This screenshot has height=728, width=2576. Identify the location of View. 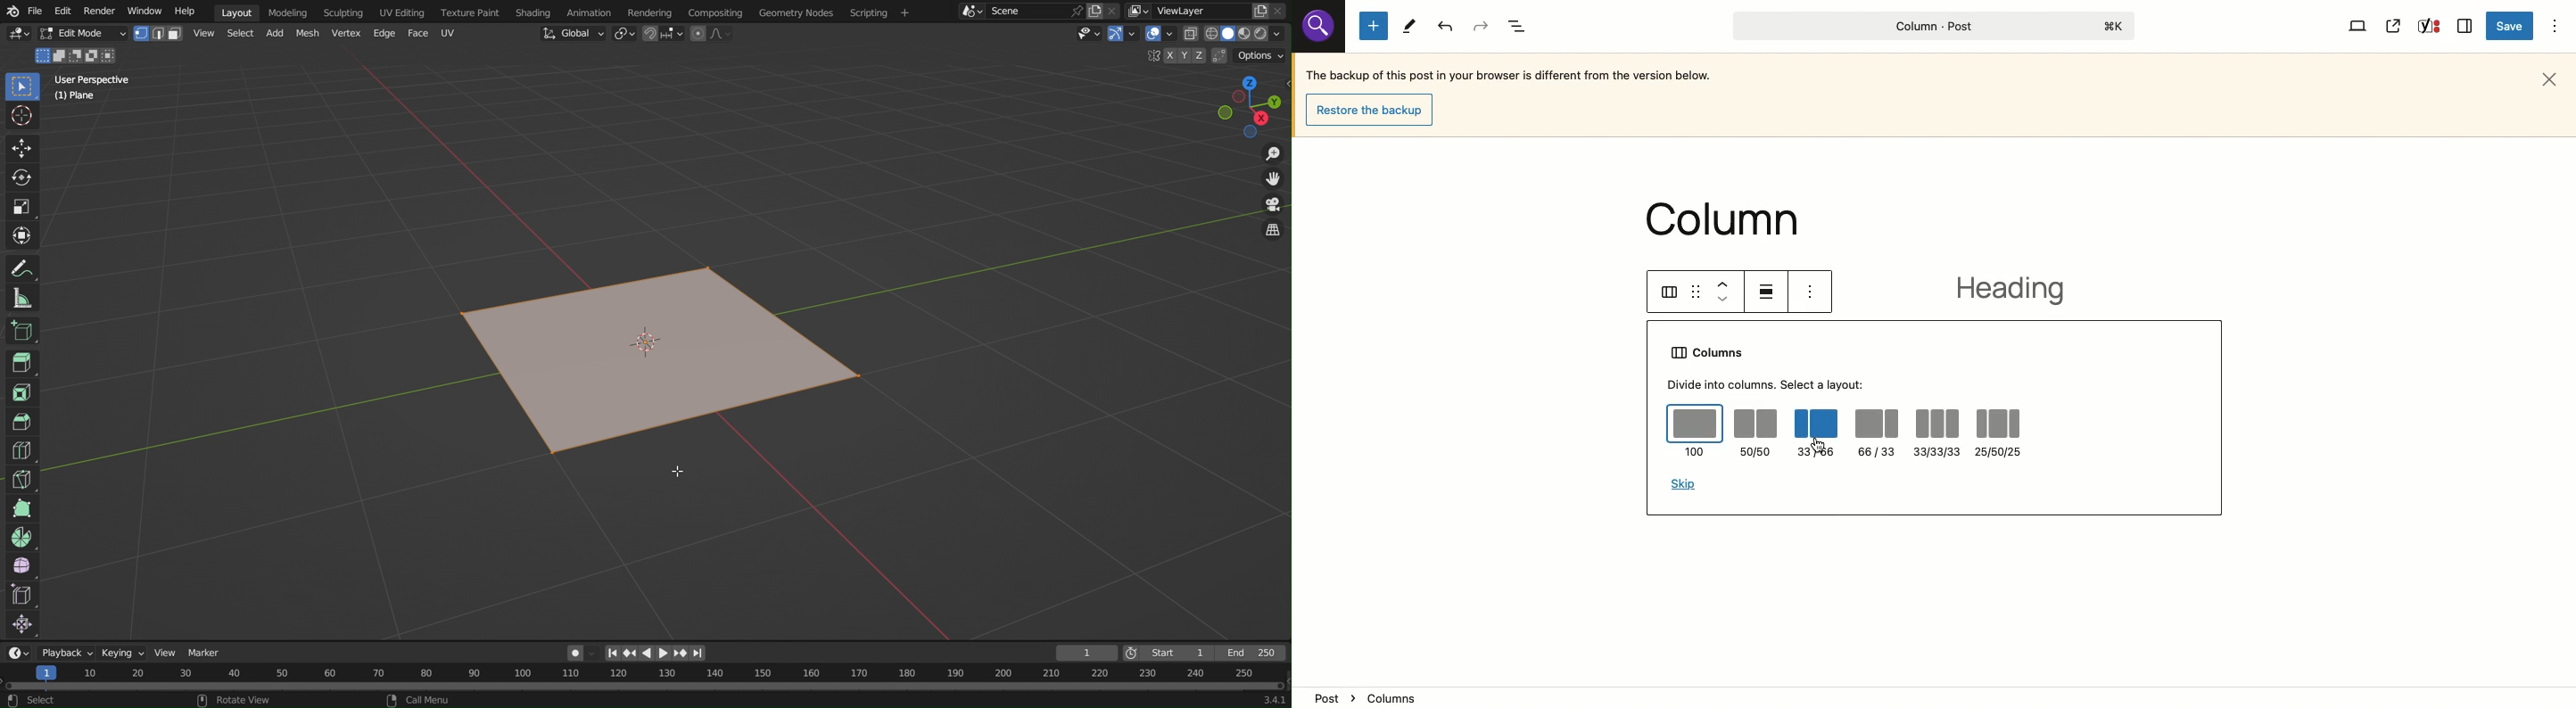
(2358, 25).